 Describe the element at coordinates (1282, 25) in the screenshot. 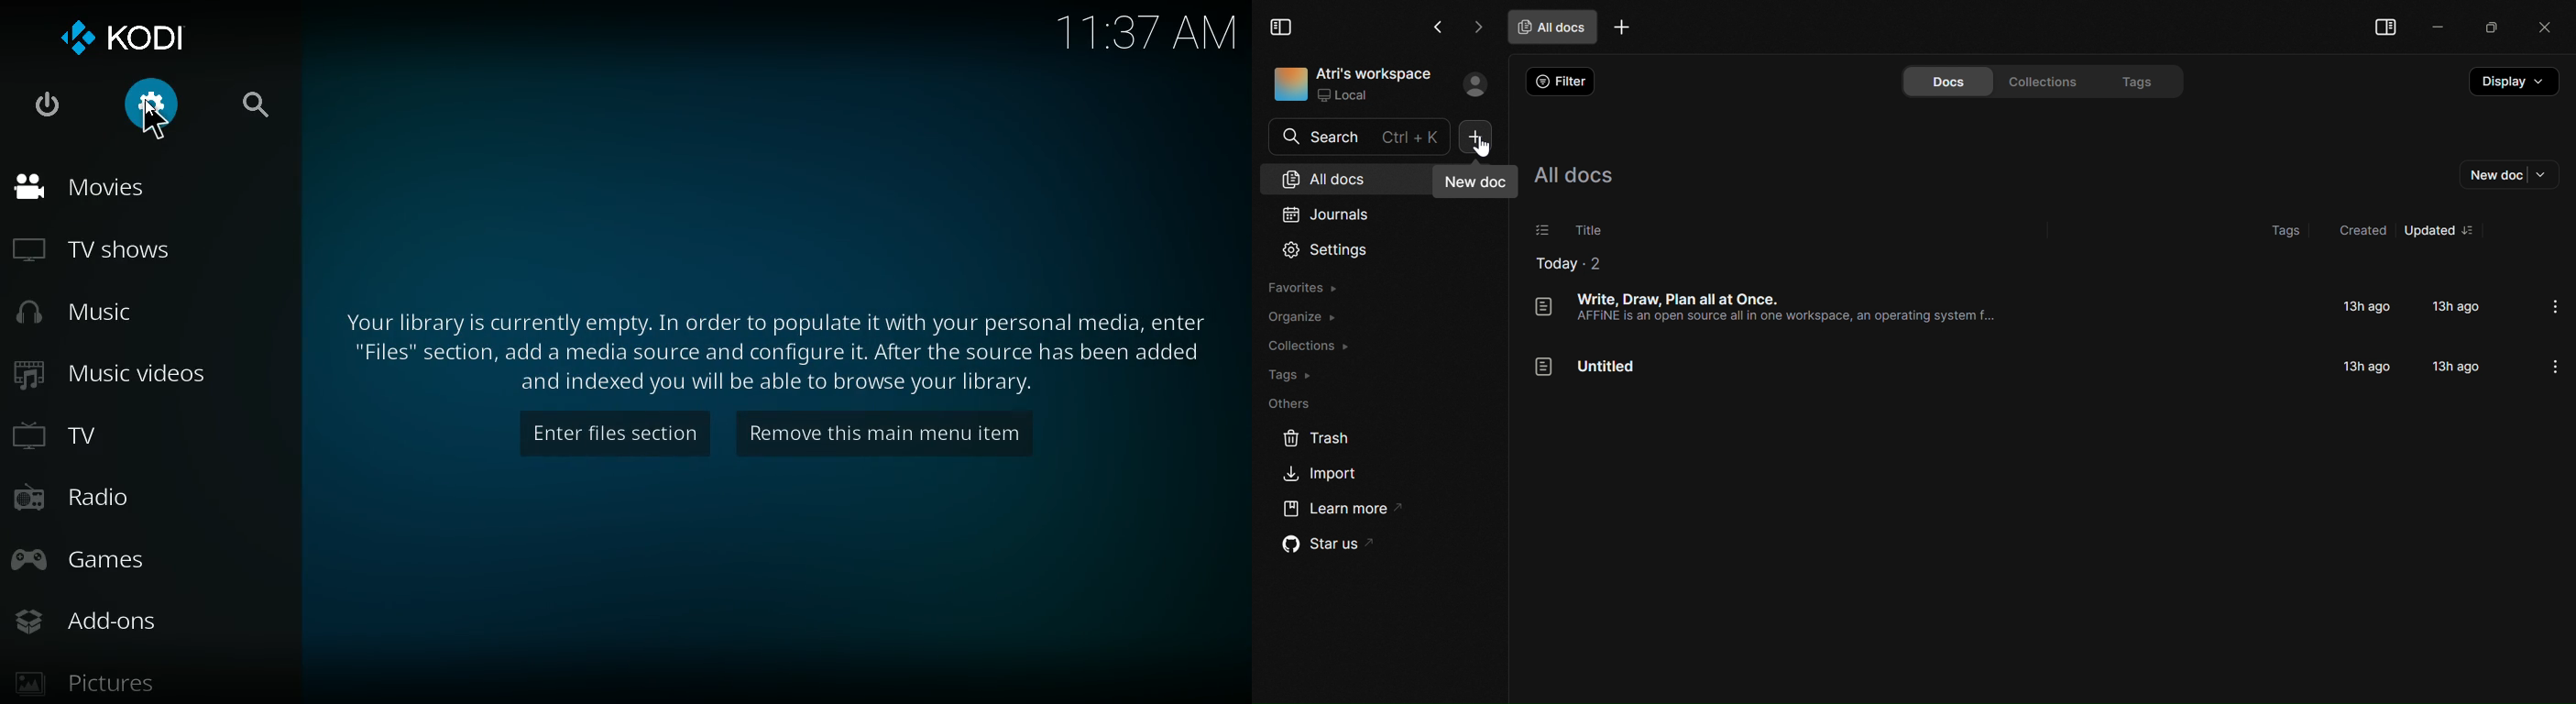

I see `Collapse Sidebar` at that location.